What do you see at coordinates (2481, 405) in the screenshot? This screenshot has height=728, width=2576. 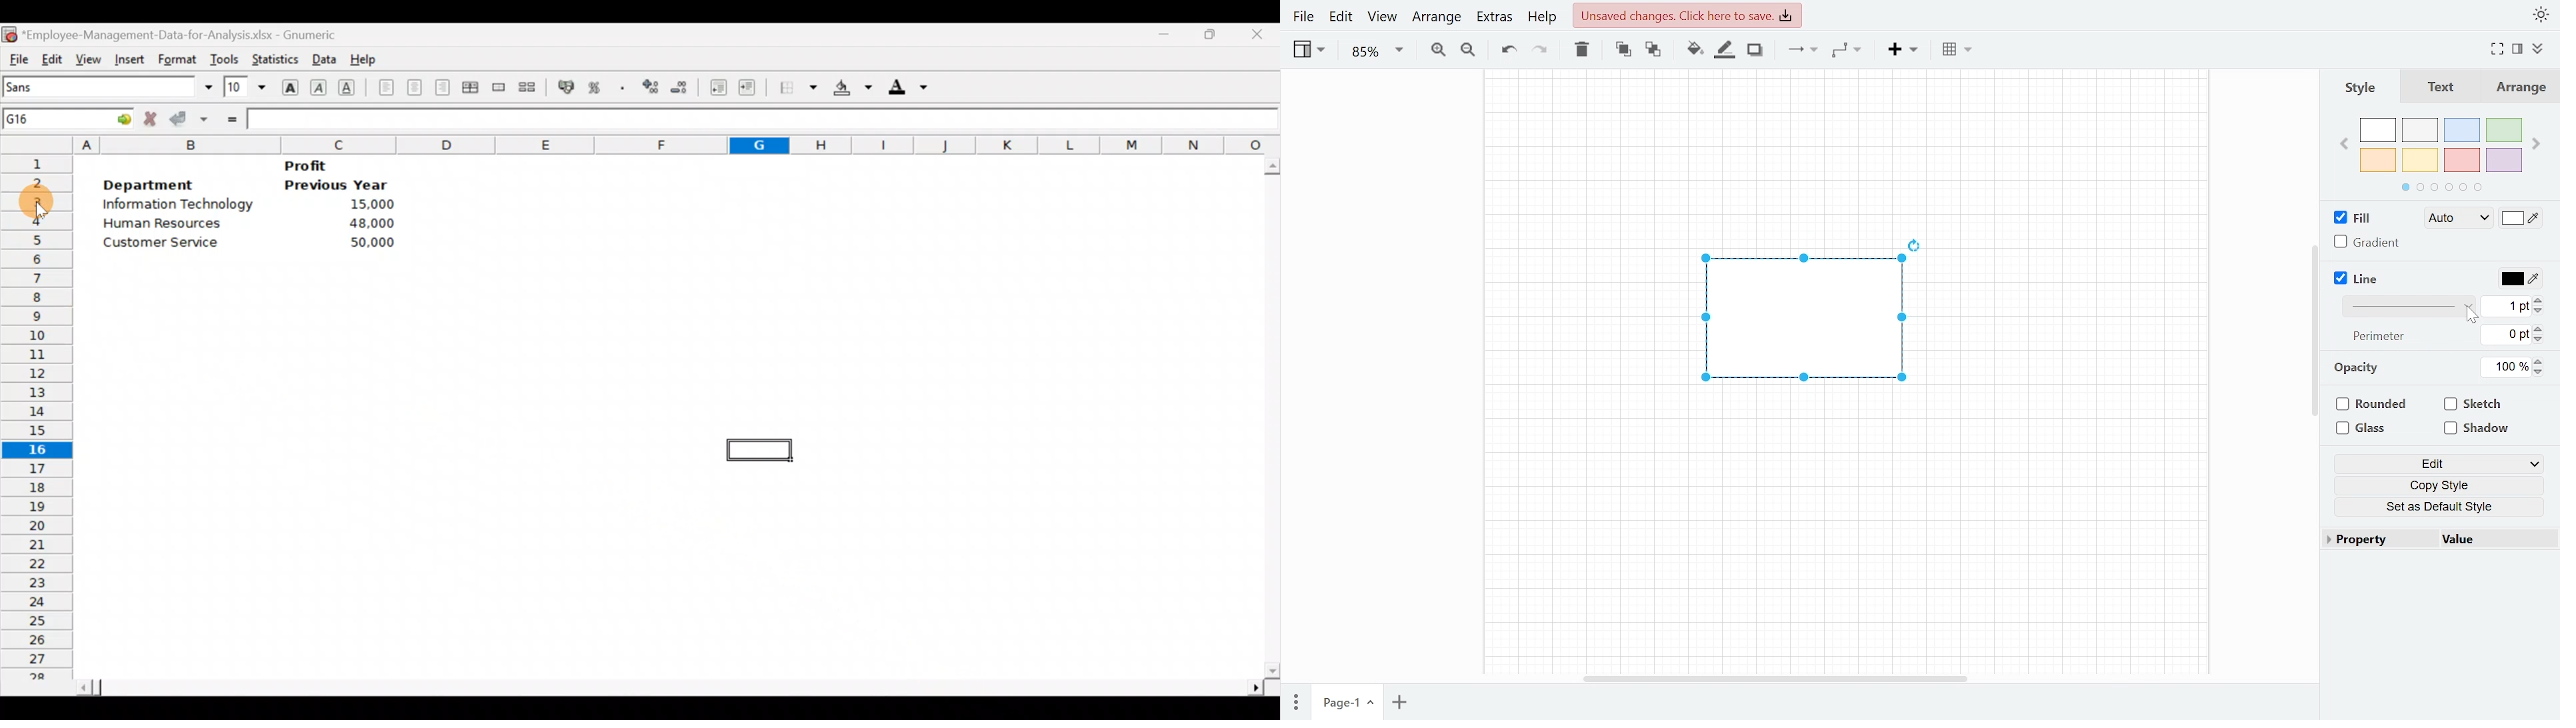 I see `Sketch` at bounding box center [2481, 405].